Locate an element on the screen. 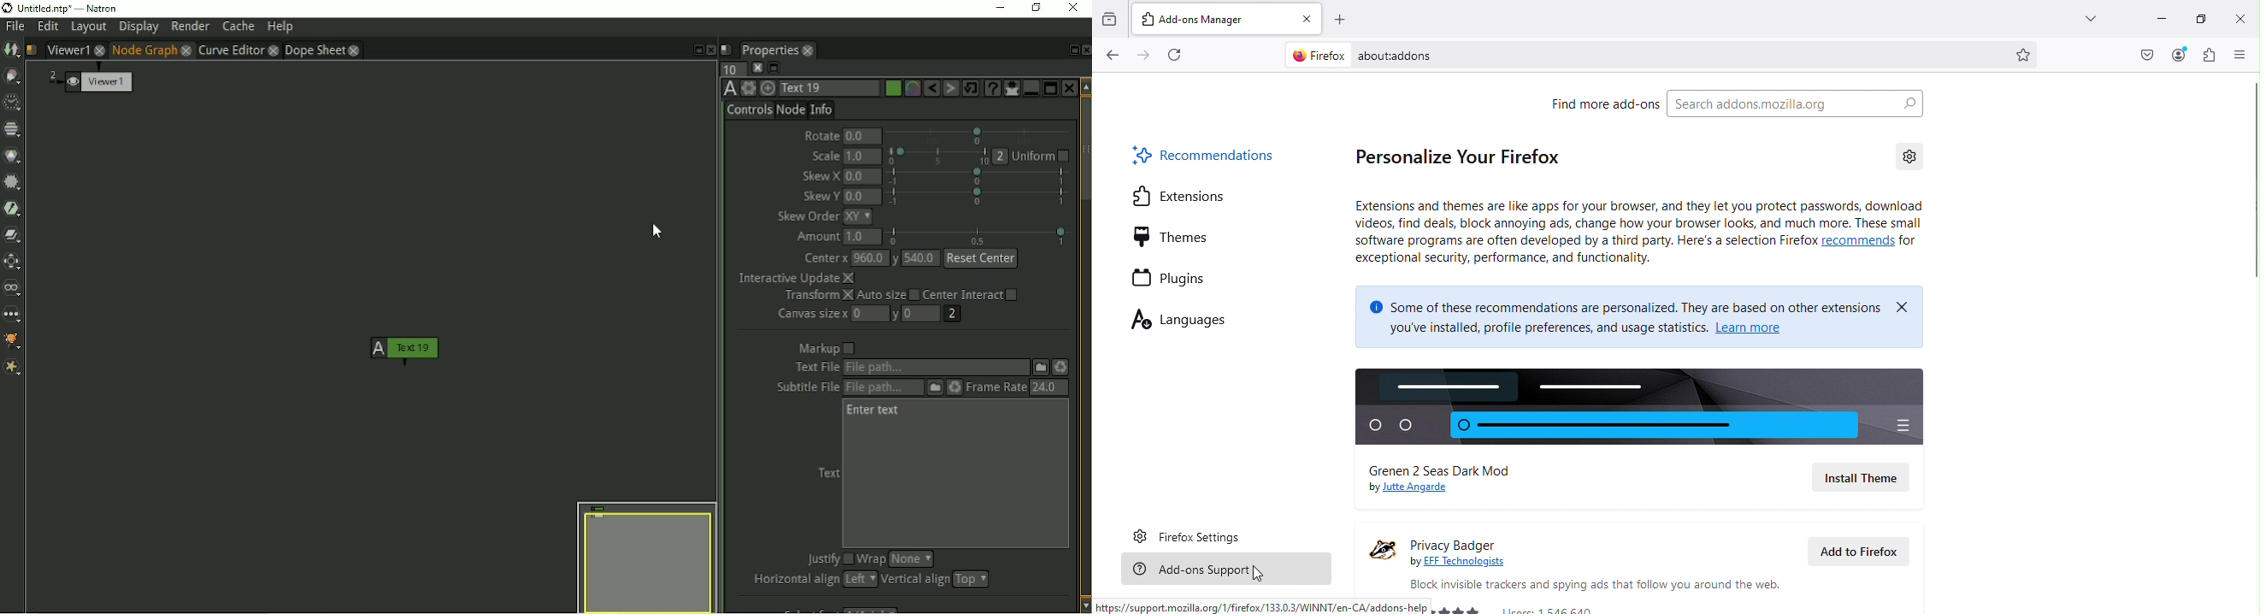  Close is located at coordinates (2239, 17).